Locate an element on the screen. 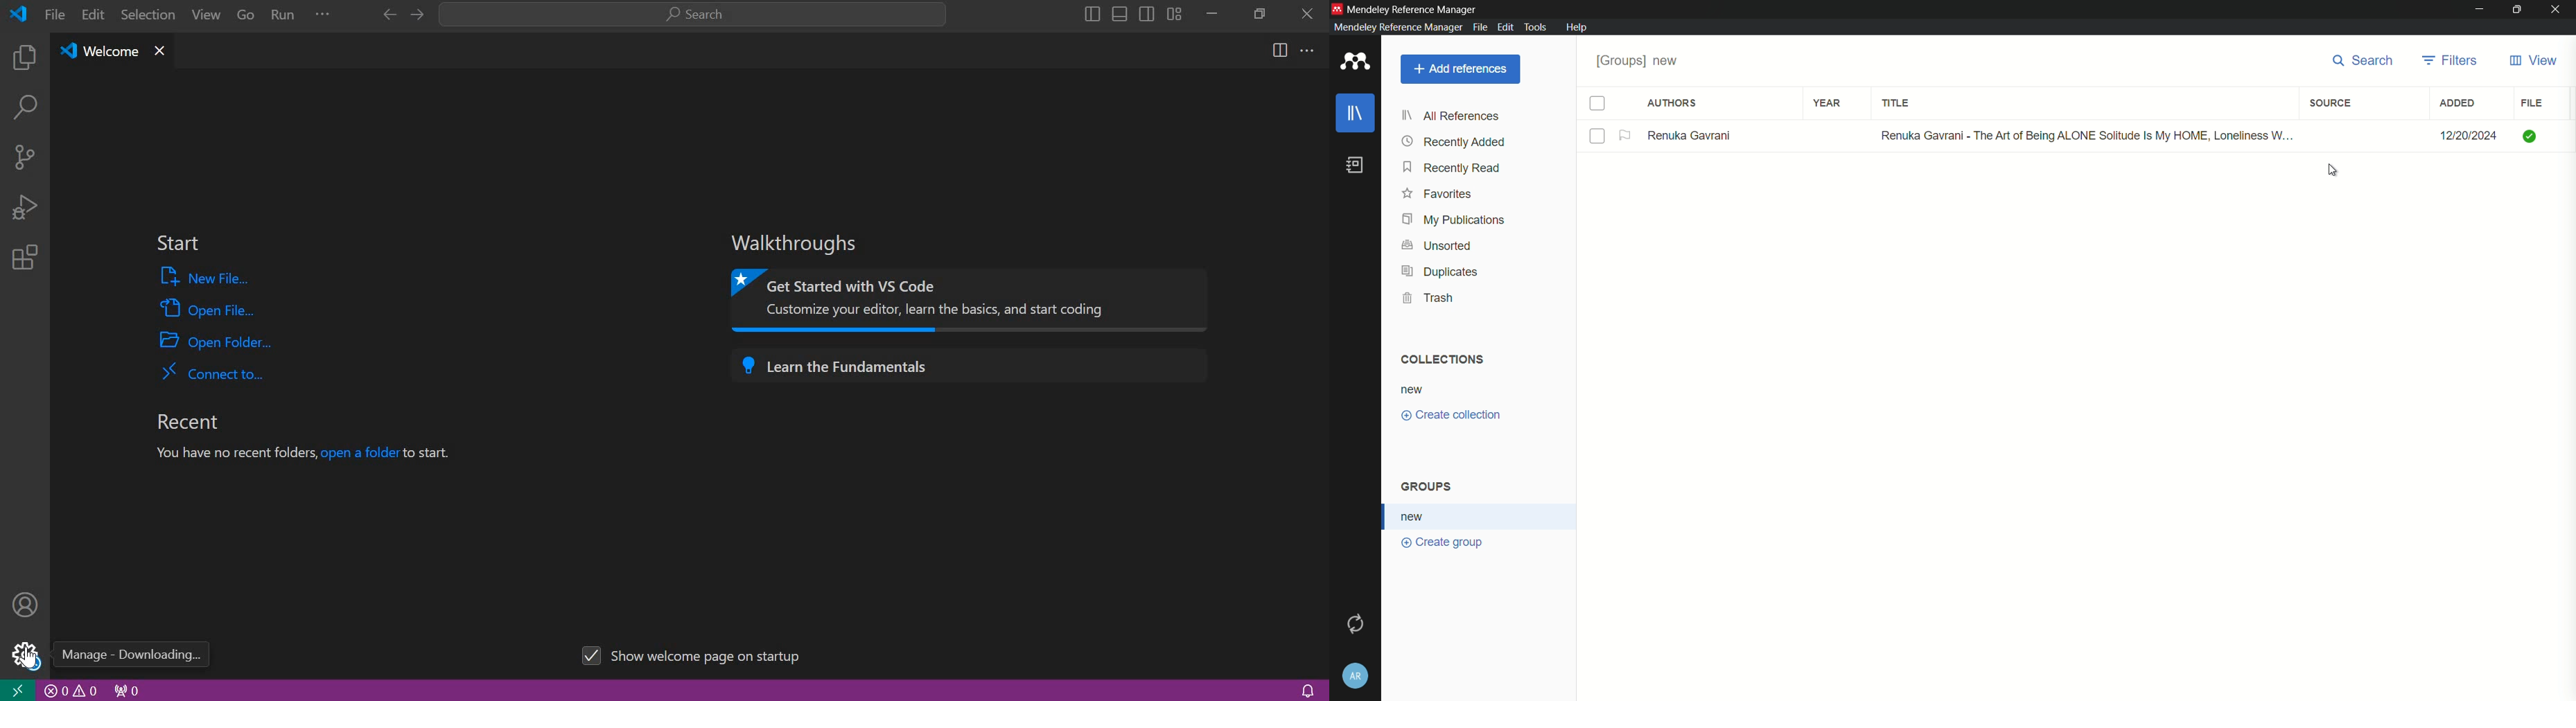 The width and height of the screenshot is (2576, 728). no problems is located at coordinates (71, 691).